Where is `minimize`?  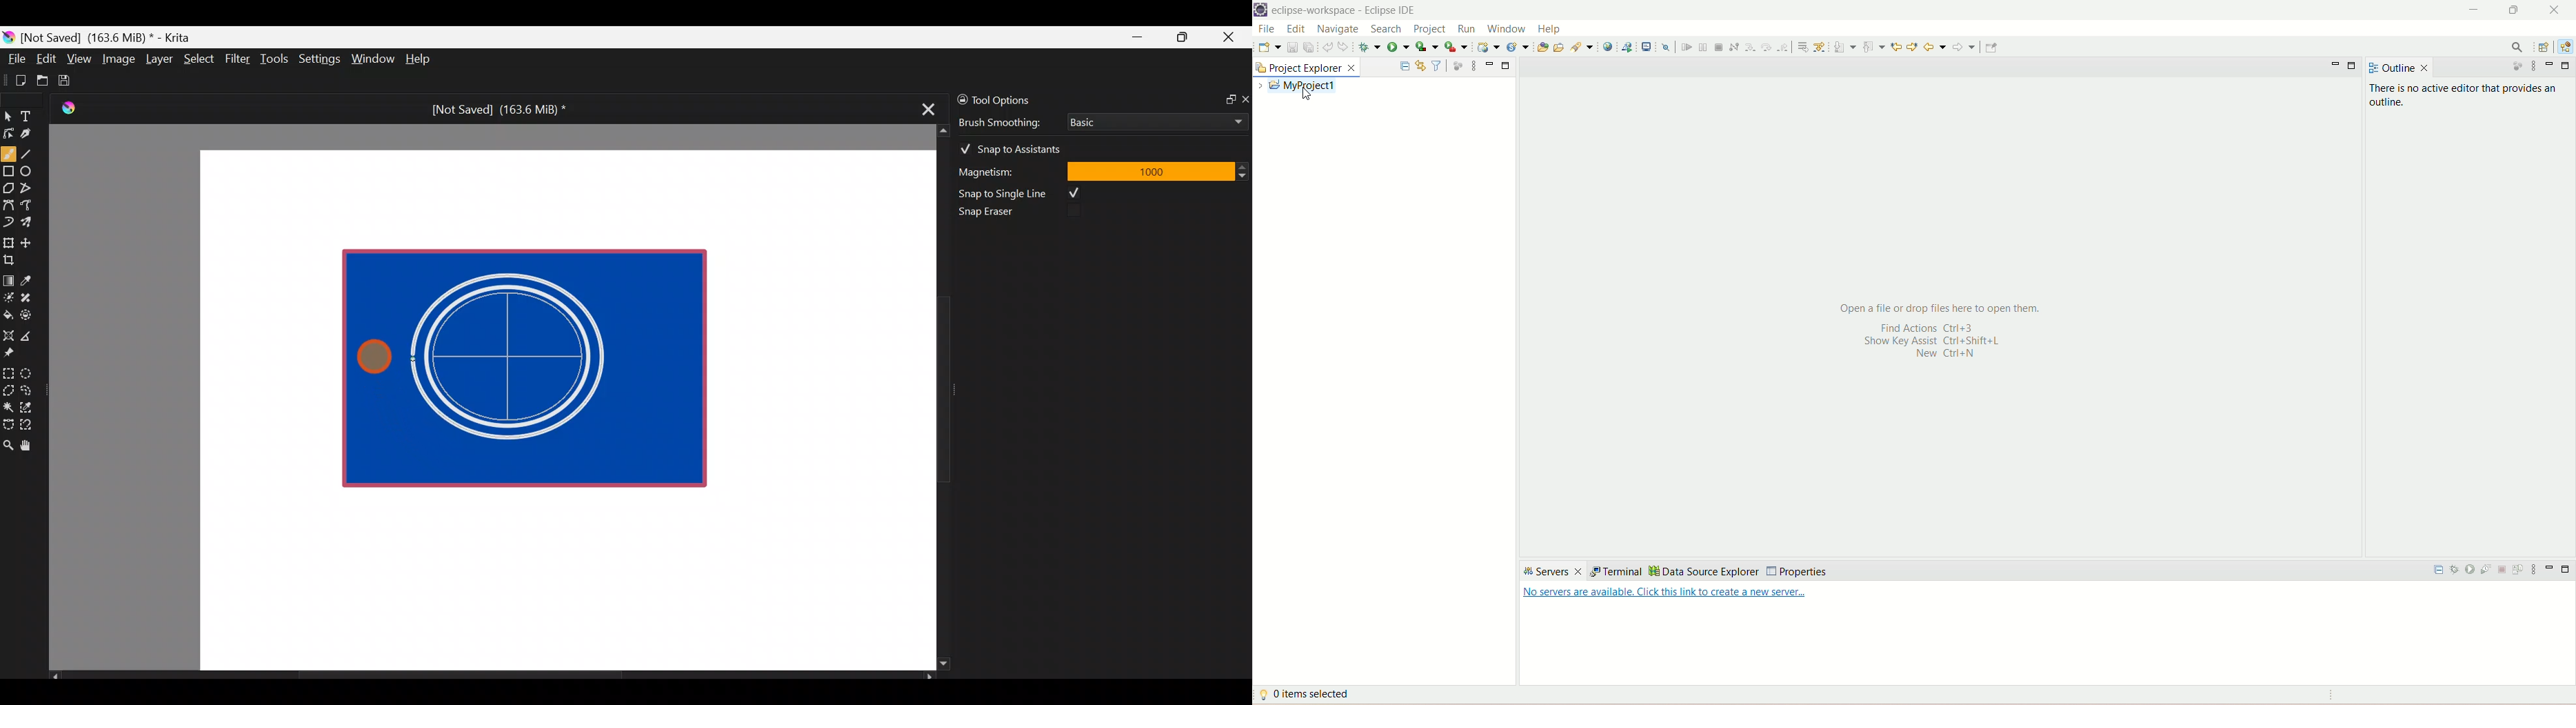 minimize is located at coordinates (1489, 64).